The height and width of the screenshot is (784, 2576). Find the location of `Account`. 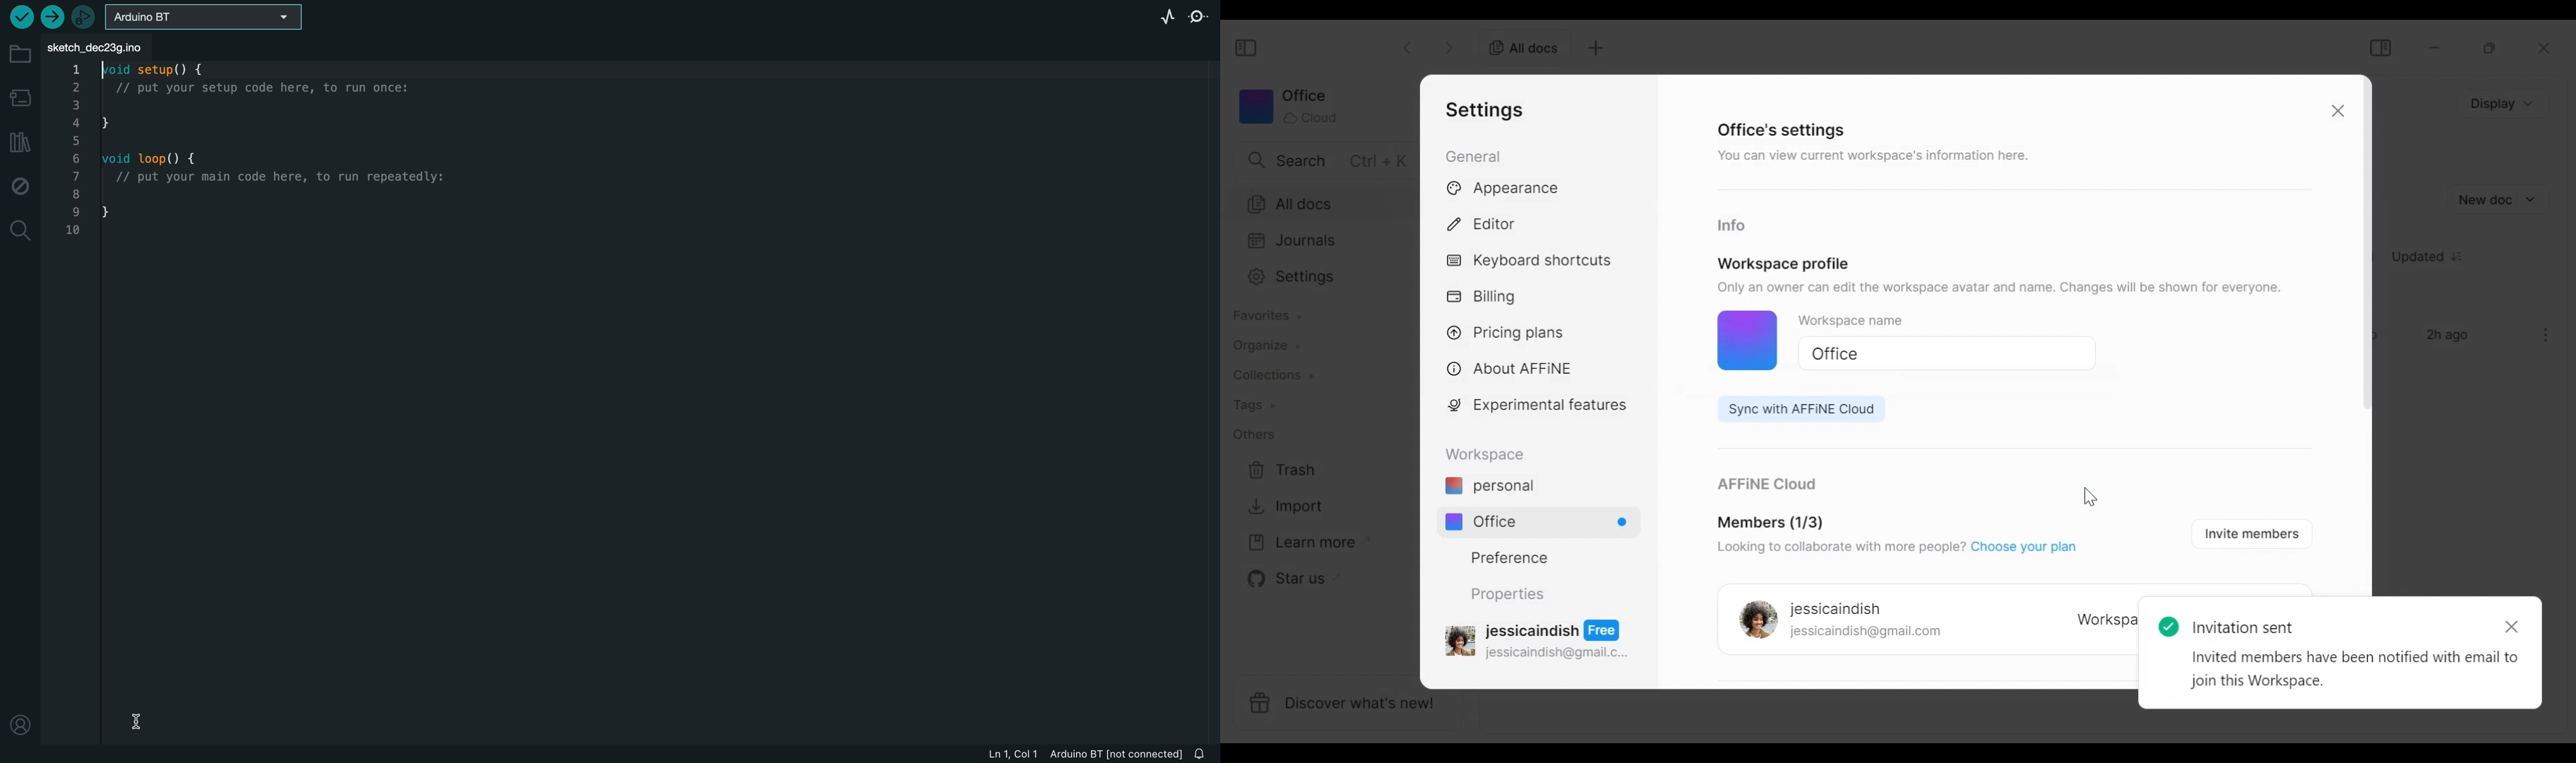

Account is located at coordinates (1540, 638).